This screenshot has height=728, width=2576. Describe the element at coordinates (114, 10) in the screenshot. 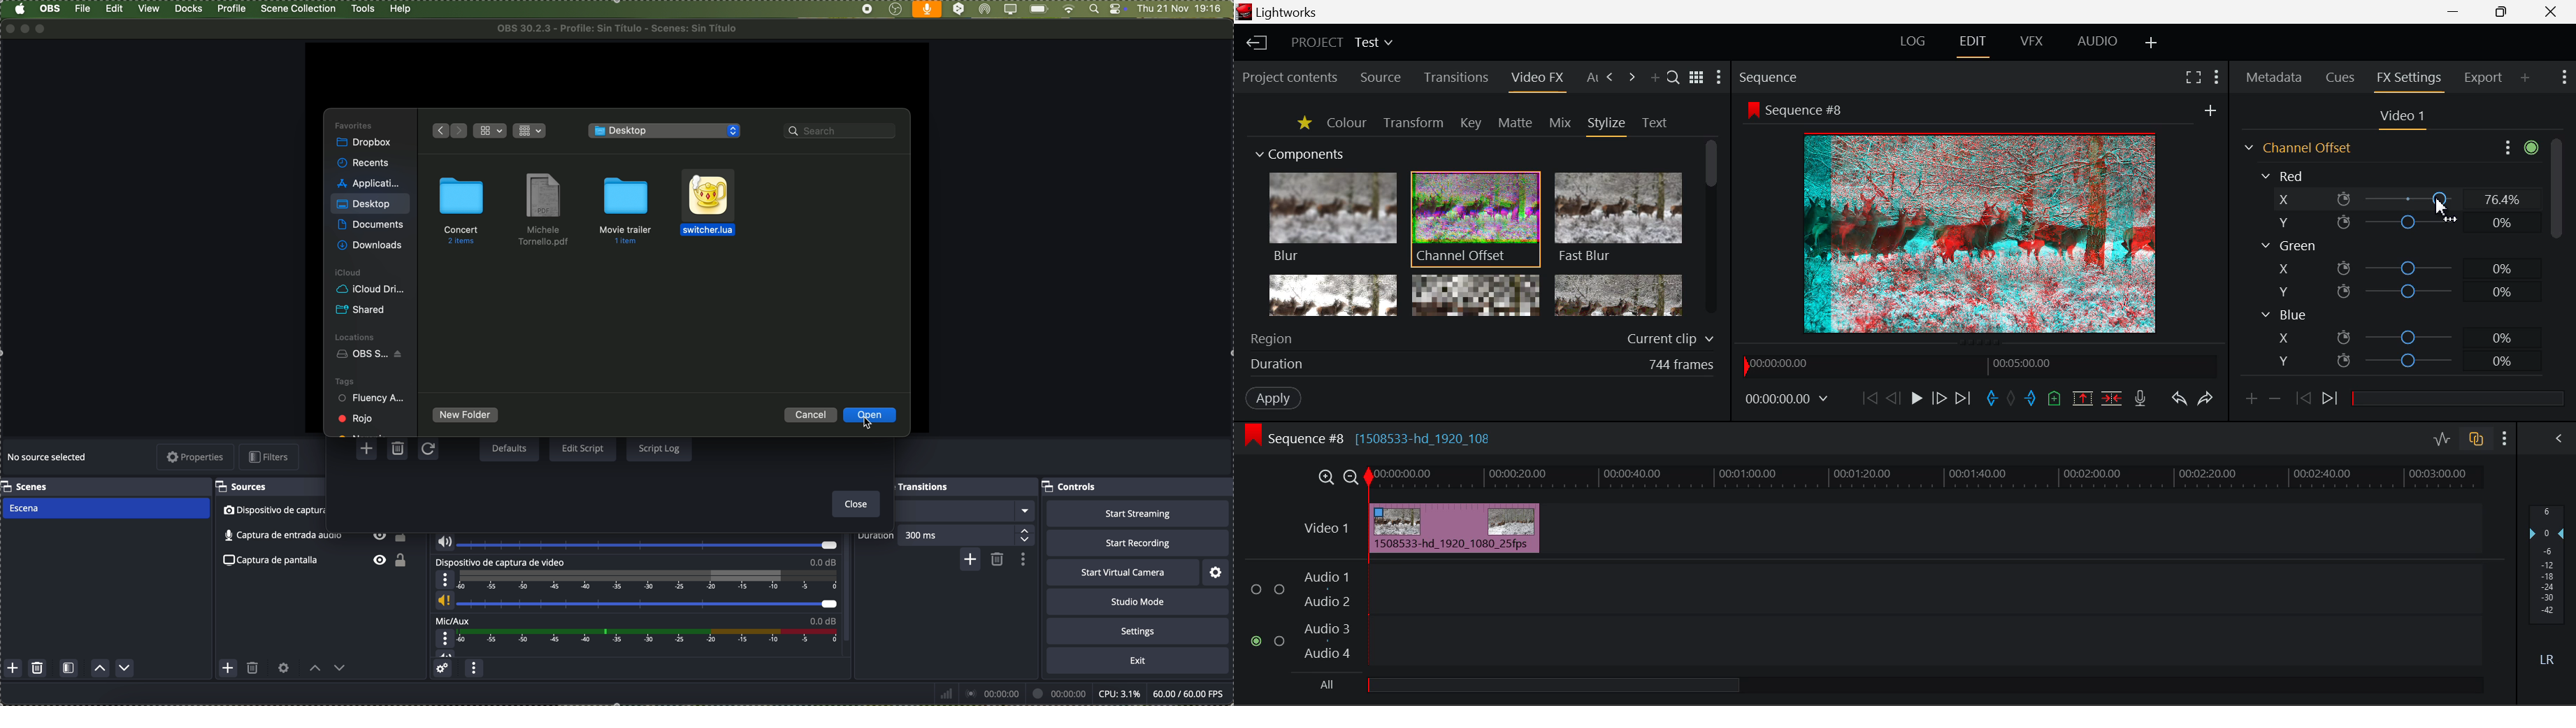

I see `edit` at that location.